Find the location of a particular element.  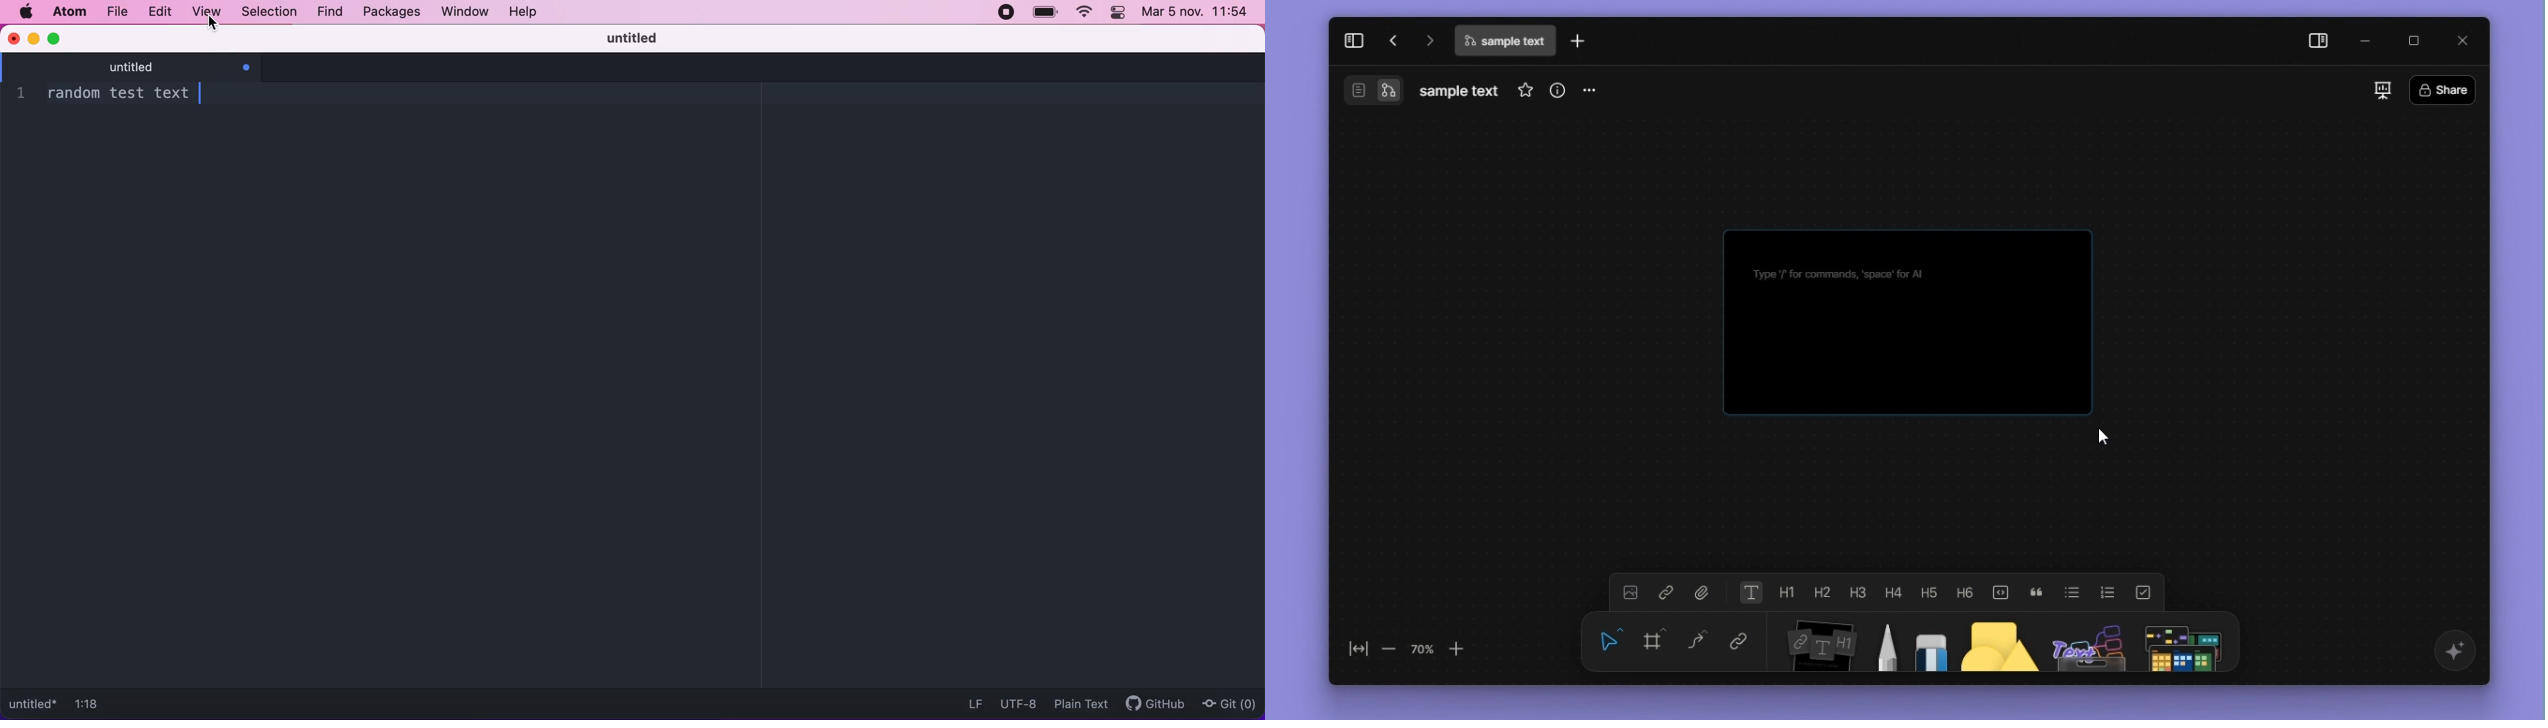

maximize is located at coordinates (56, 38).